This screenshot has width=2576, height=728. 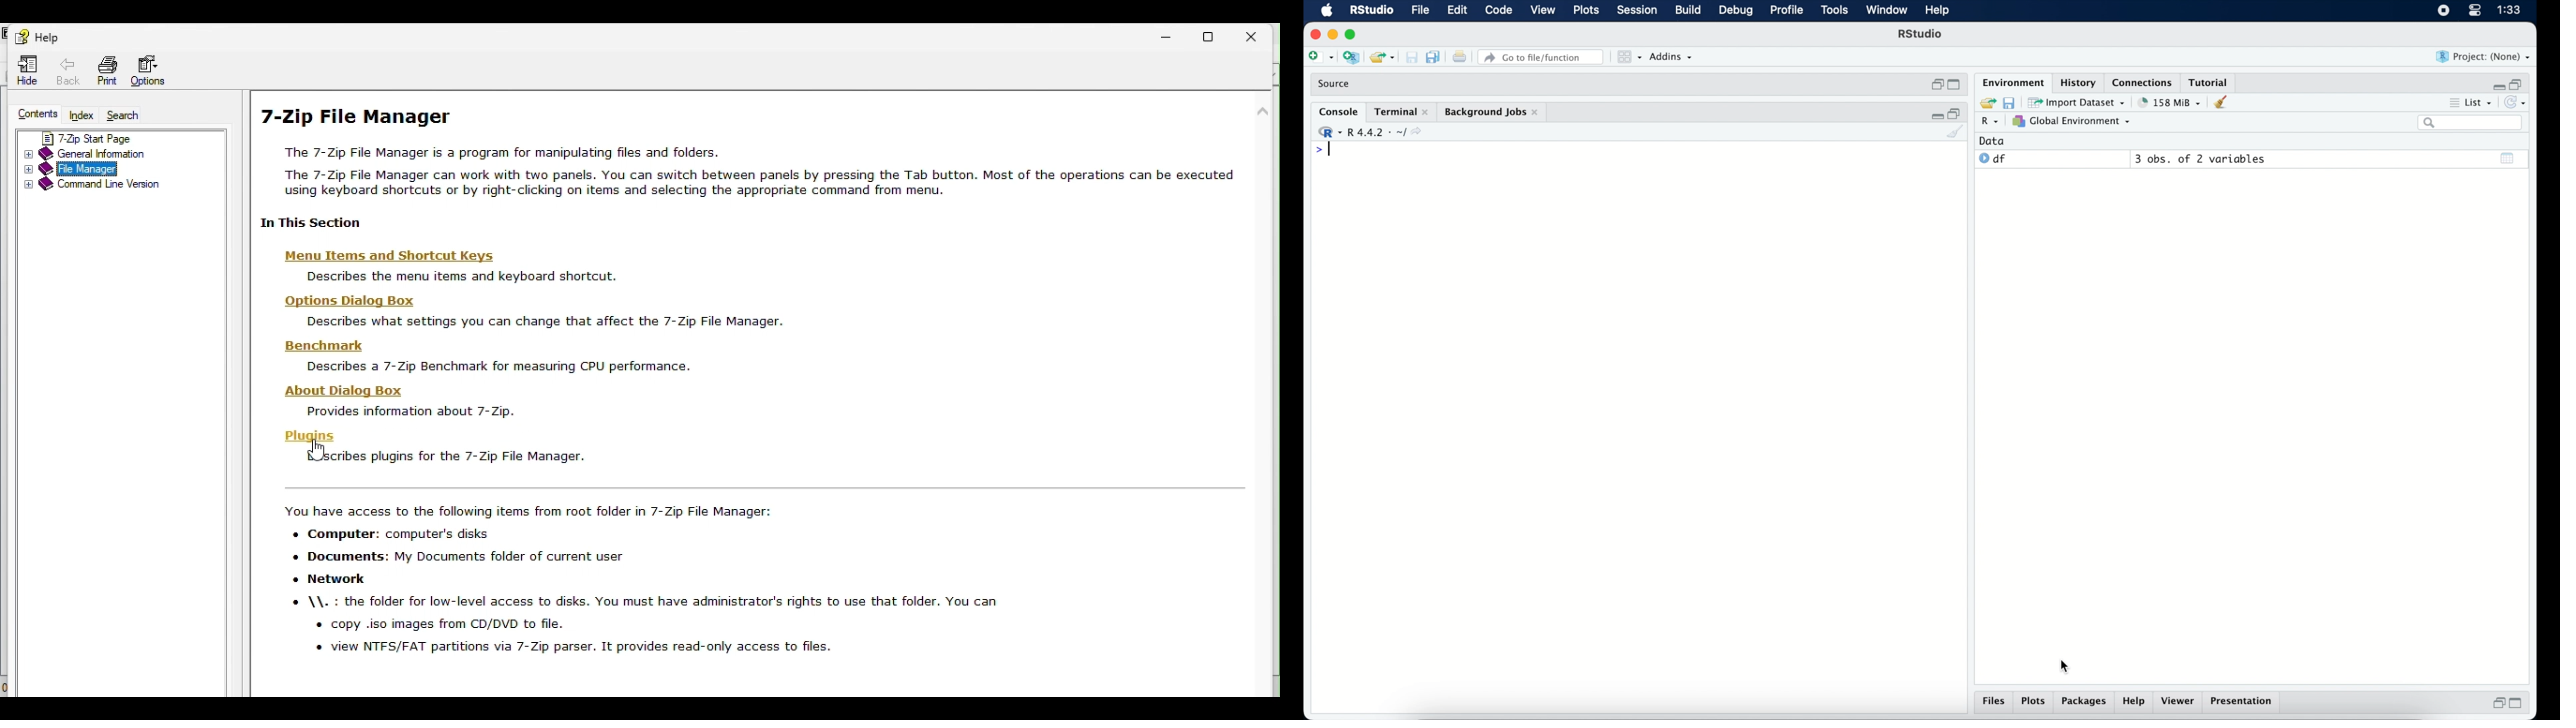 I want to click on packages, so click(x=2083, y=702).